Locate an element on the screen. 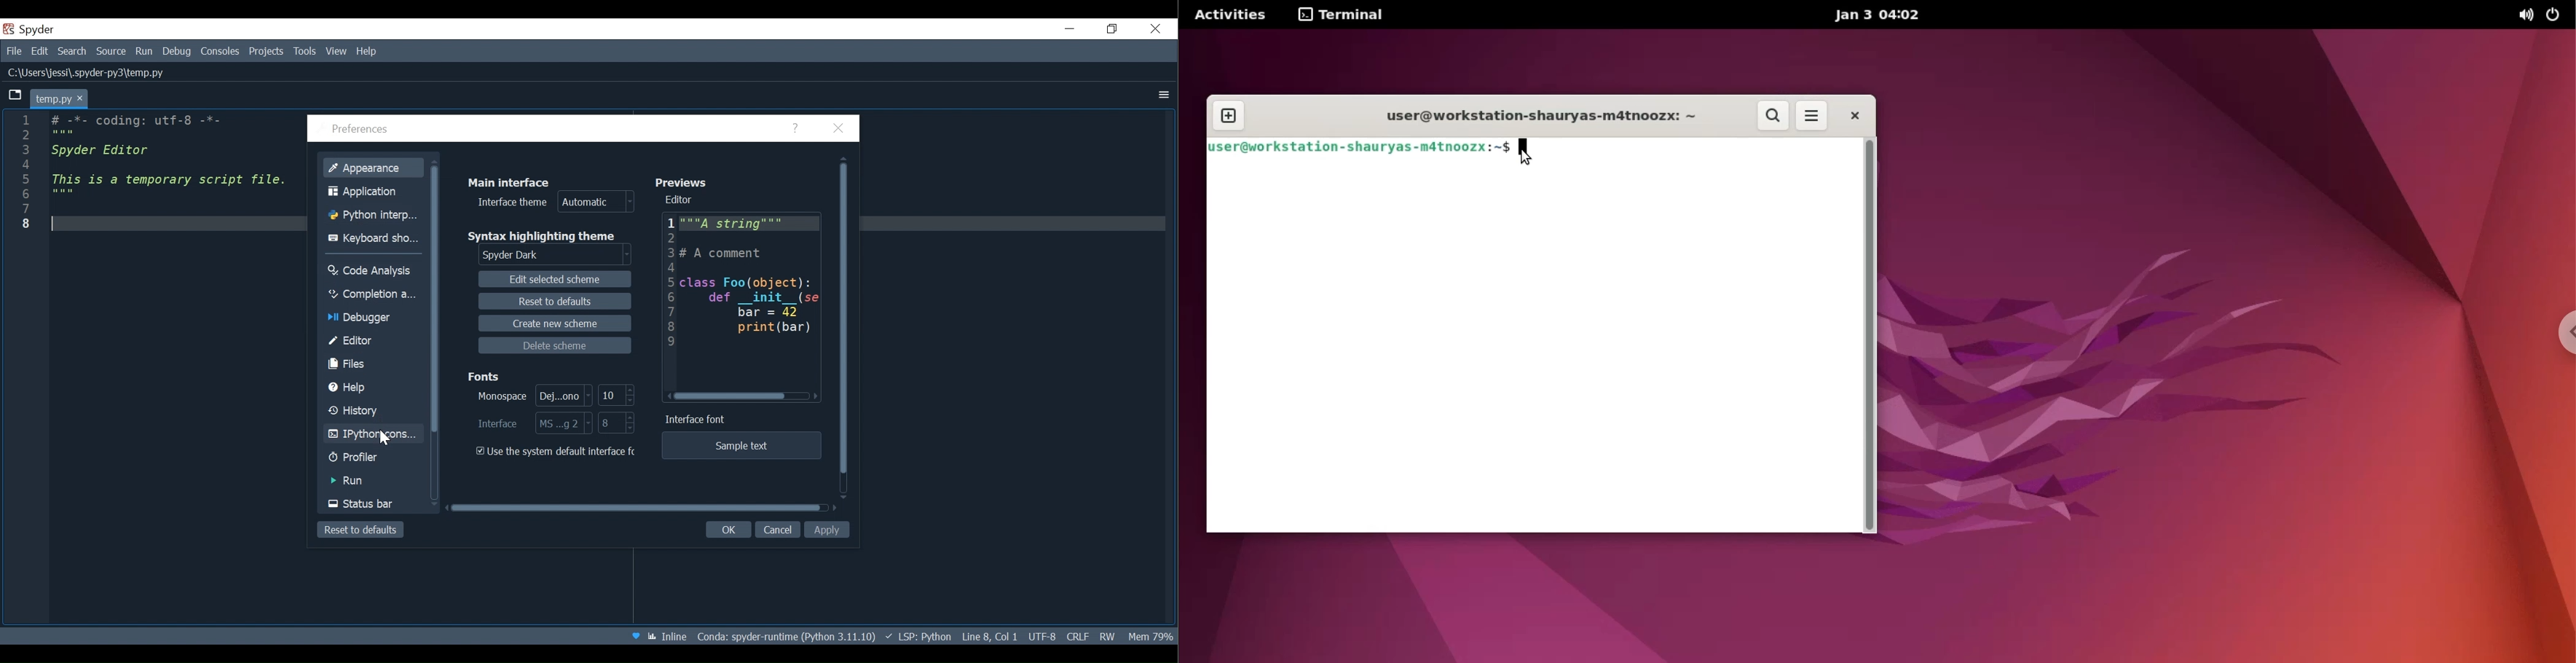 This screenshot has height=672, width=2576. Application is located at coordinates (372, 192).